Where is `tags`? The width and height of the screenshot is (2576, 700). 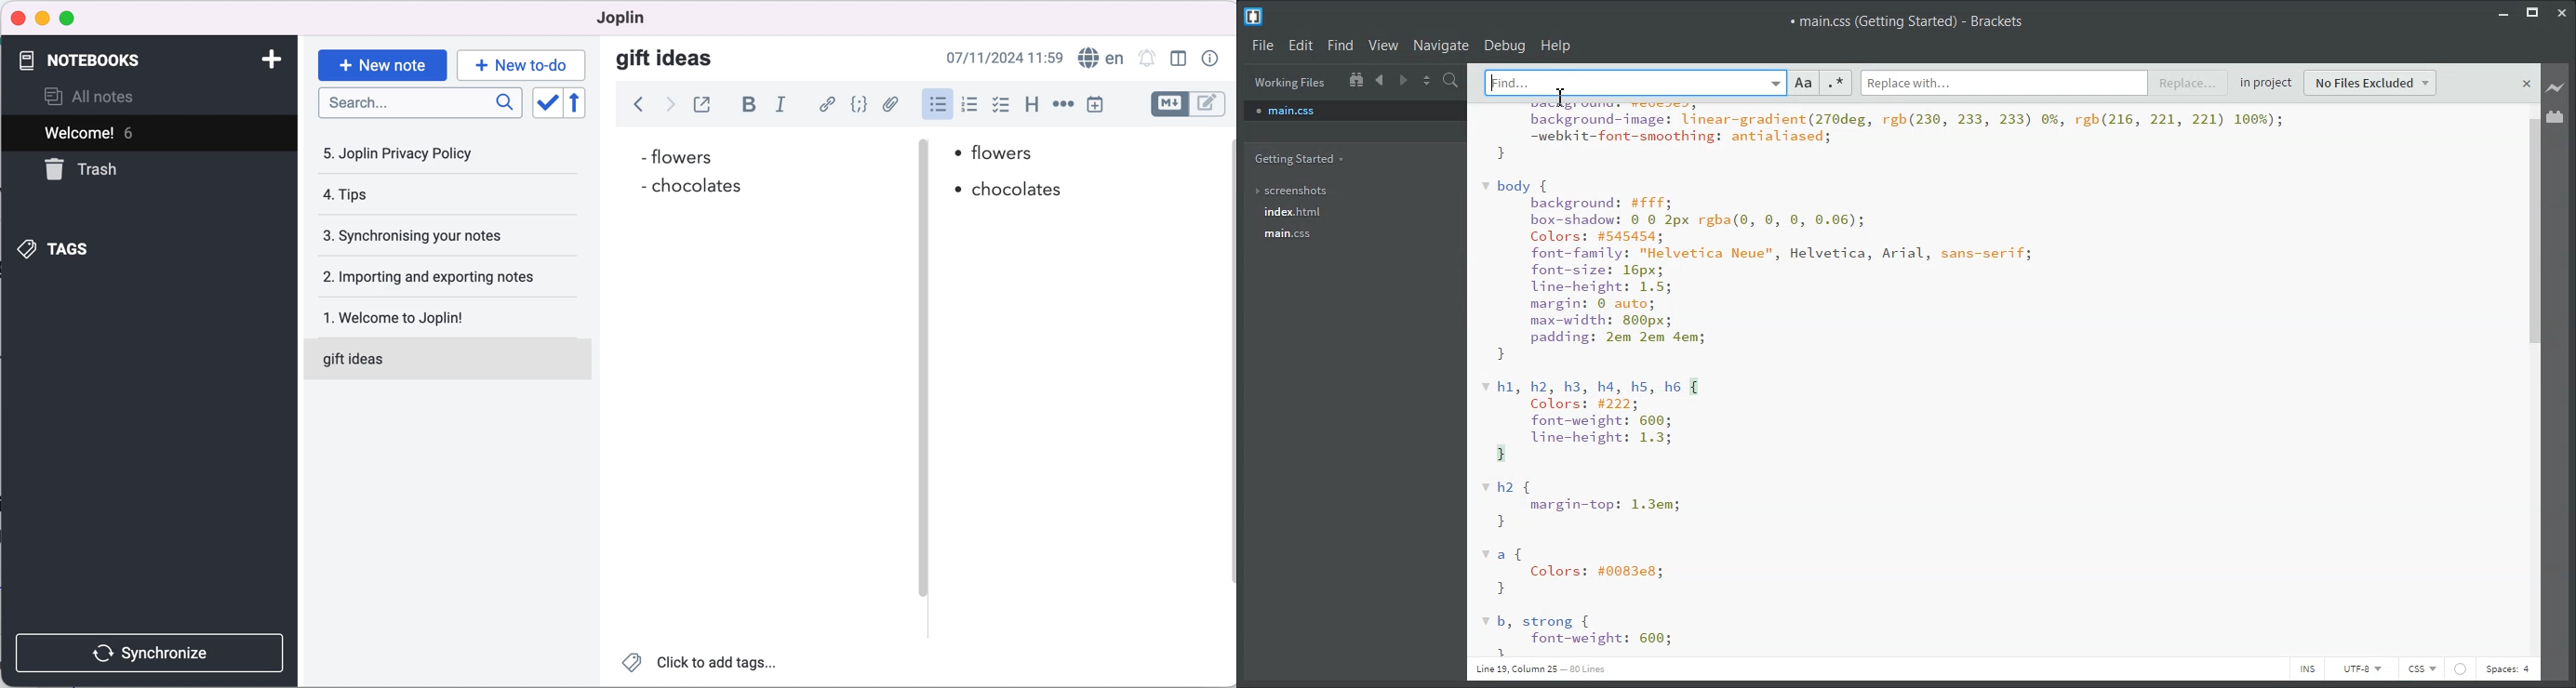 tags is located at coordinates (66, 248).